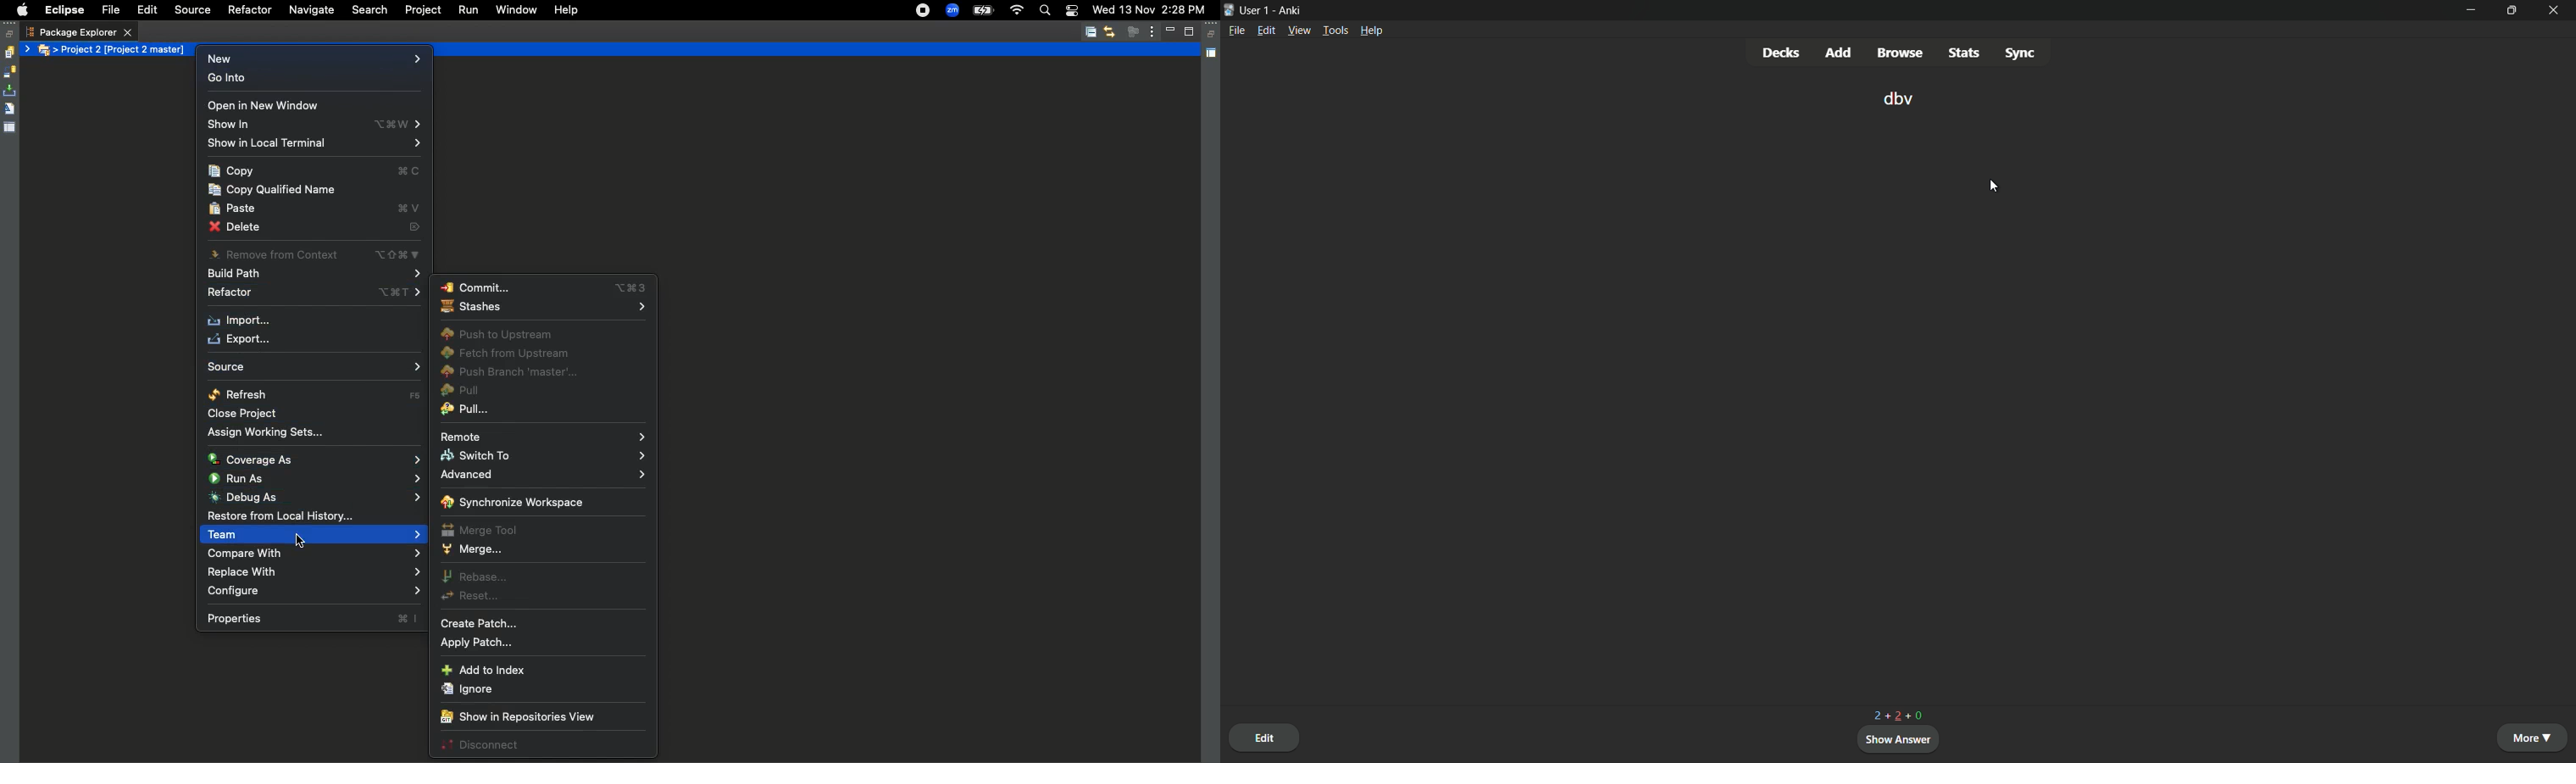  I want to click on close app, so click(2555, 11).